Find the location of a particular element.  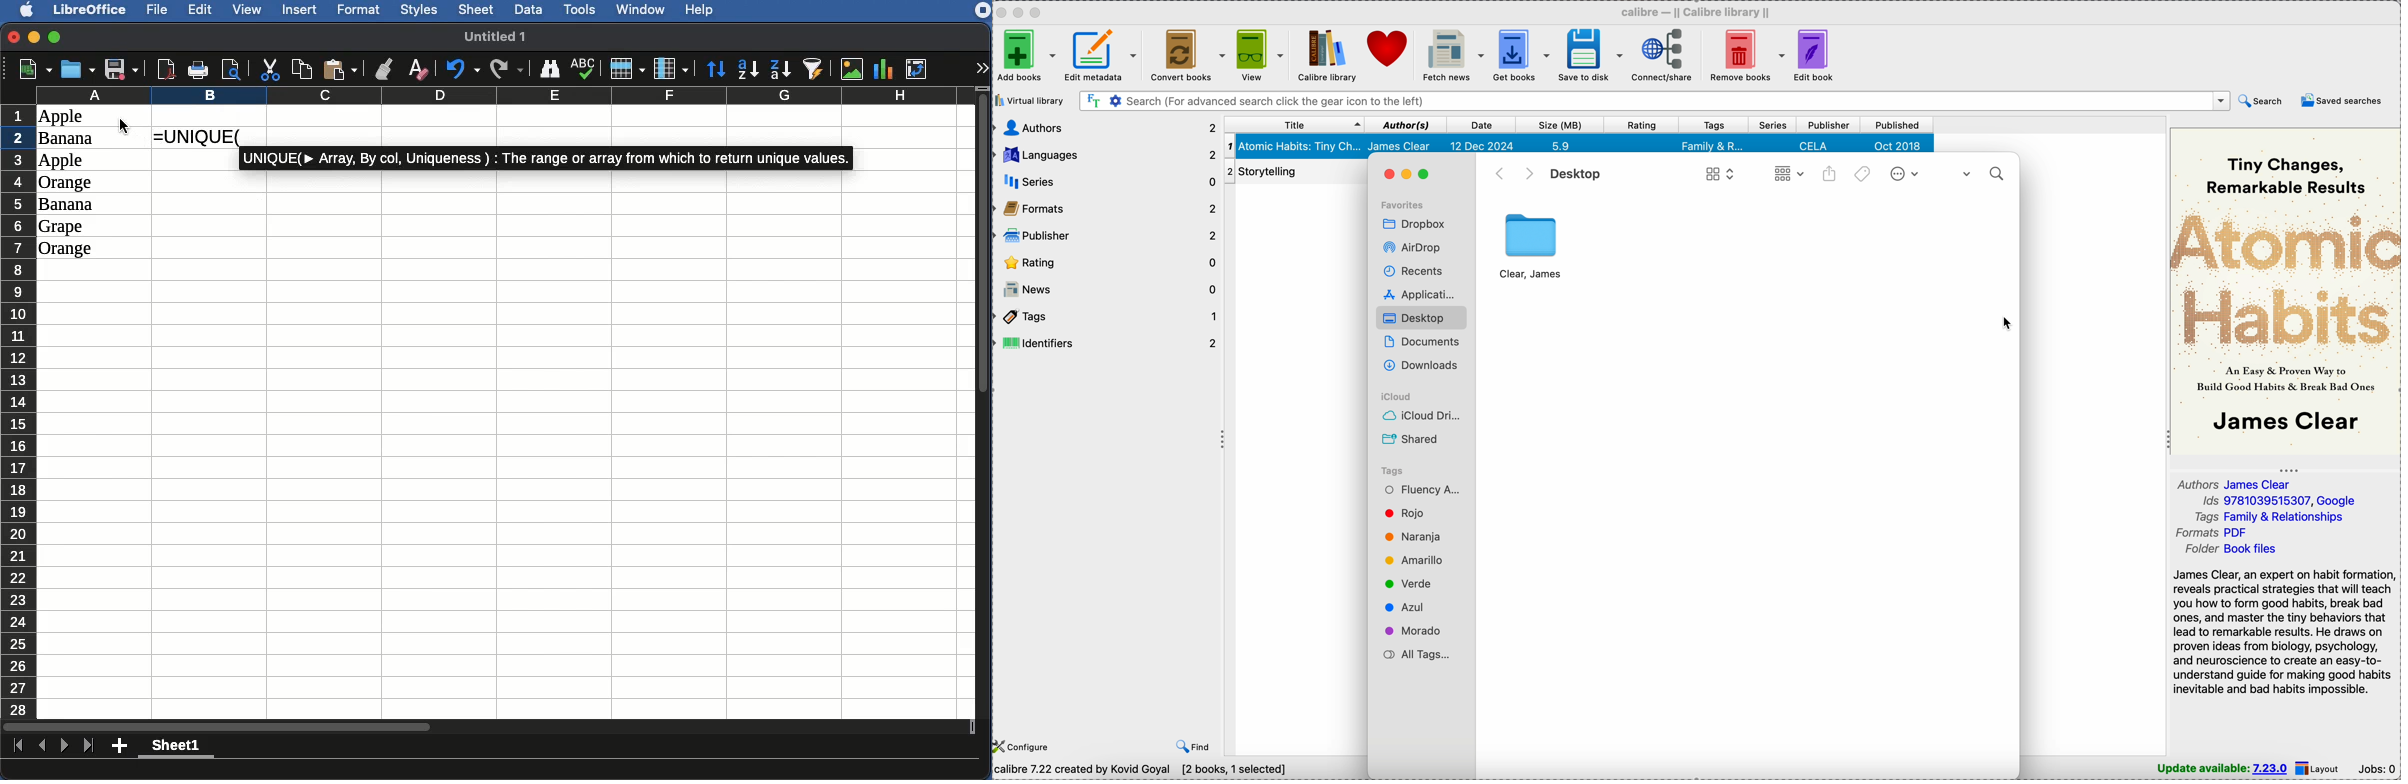

Documents is located at coordinates (1423, 340).